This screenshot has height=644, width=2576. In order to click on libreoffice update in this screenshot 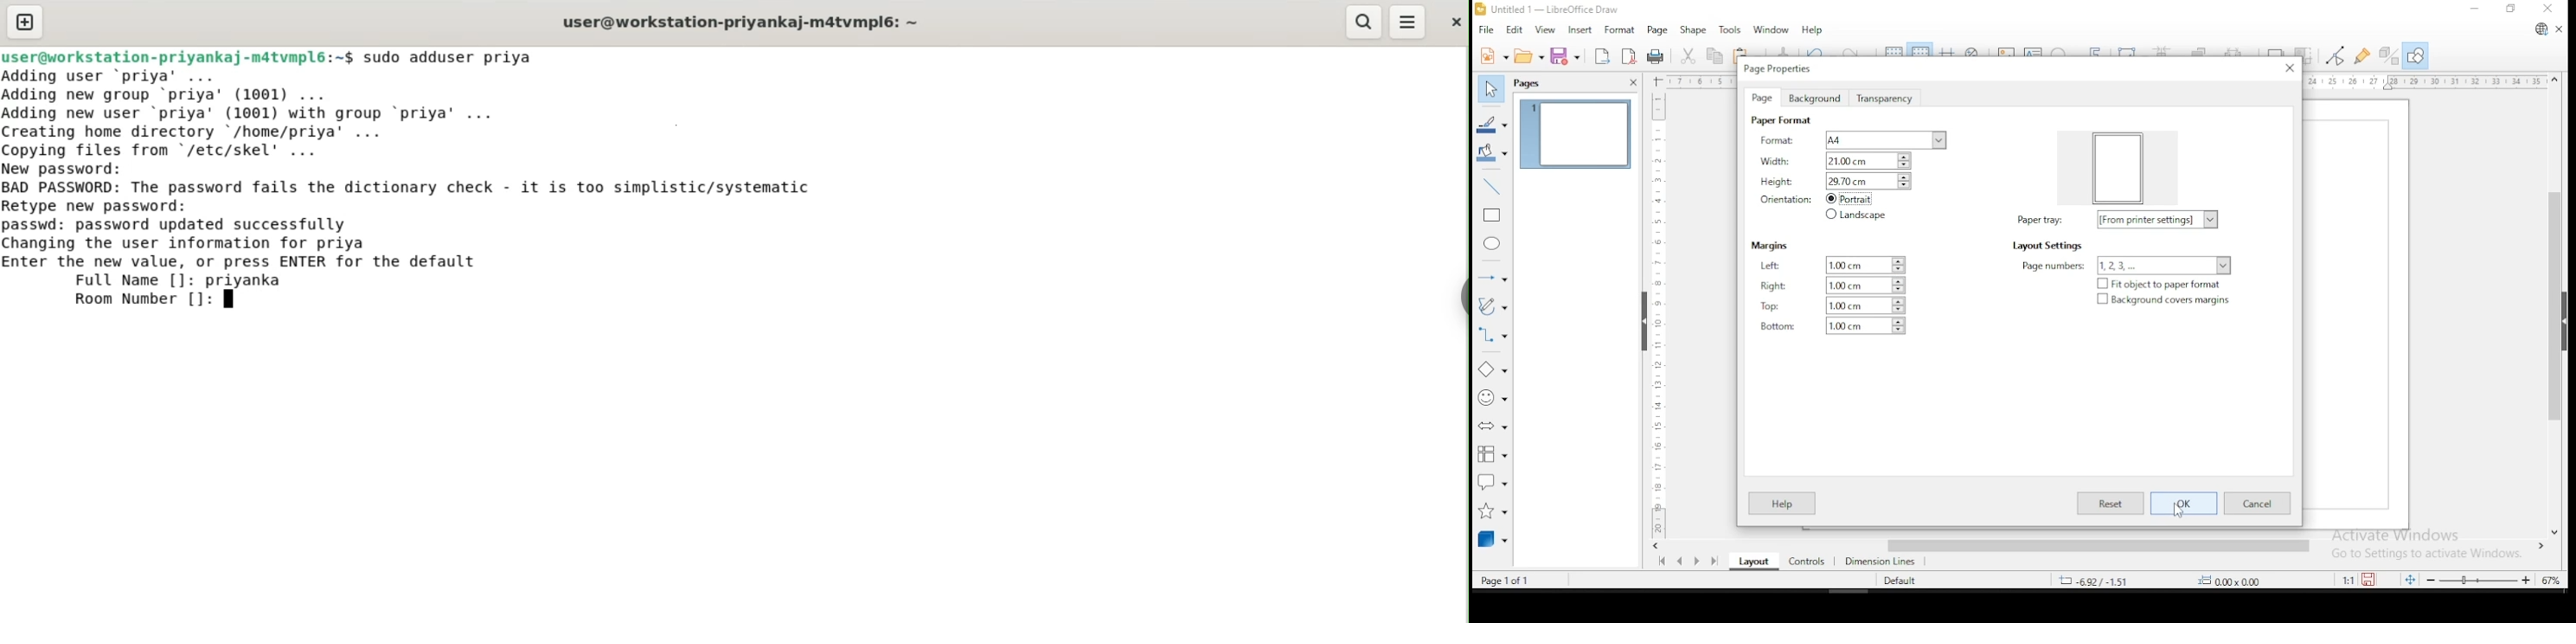, I will do `click(2539, 30)`.